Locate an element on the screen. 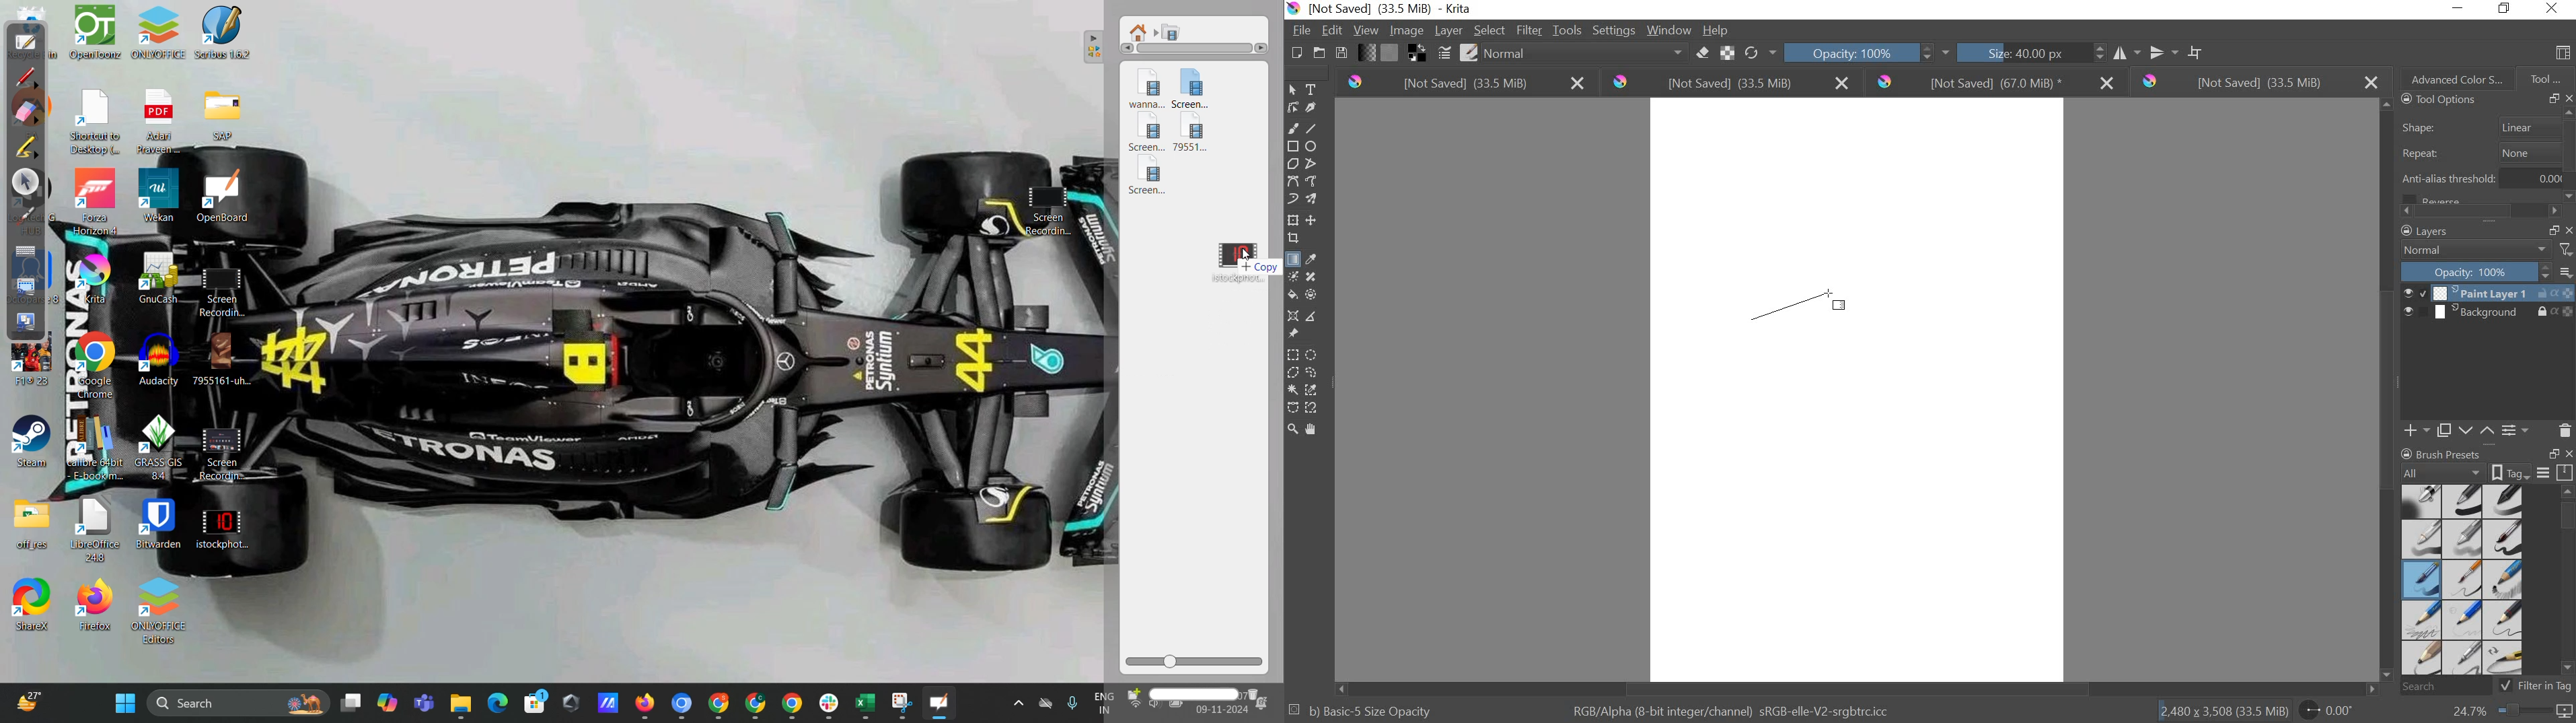  CLOSE is located at coordinates (2568, 99).